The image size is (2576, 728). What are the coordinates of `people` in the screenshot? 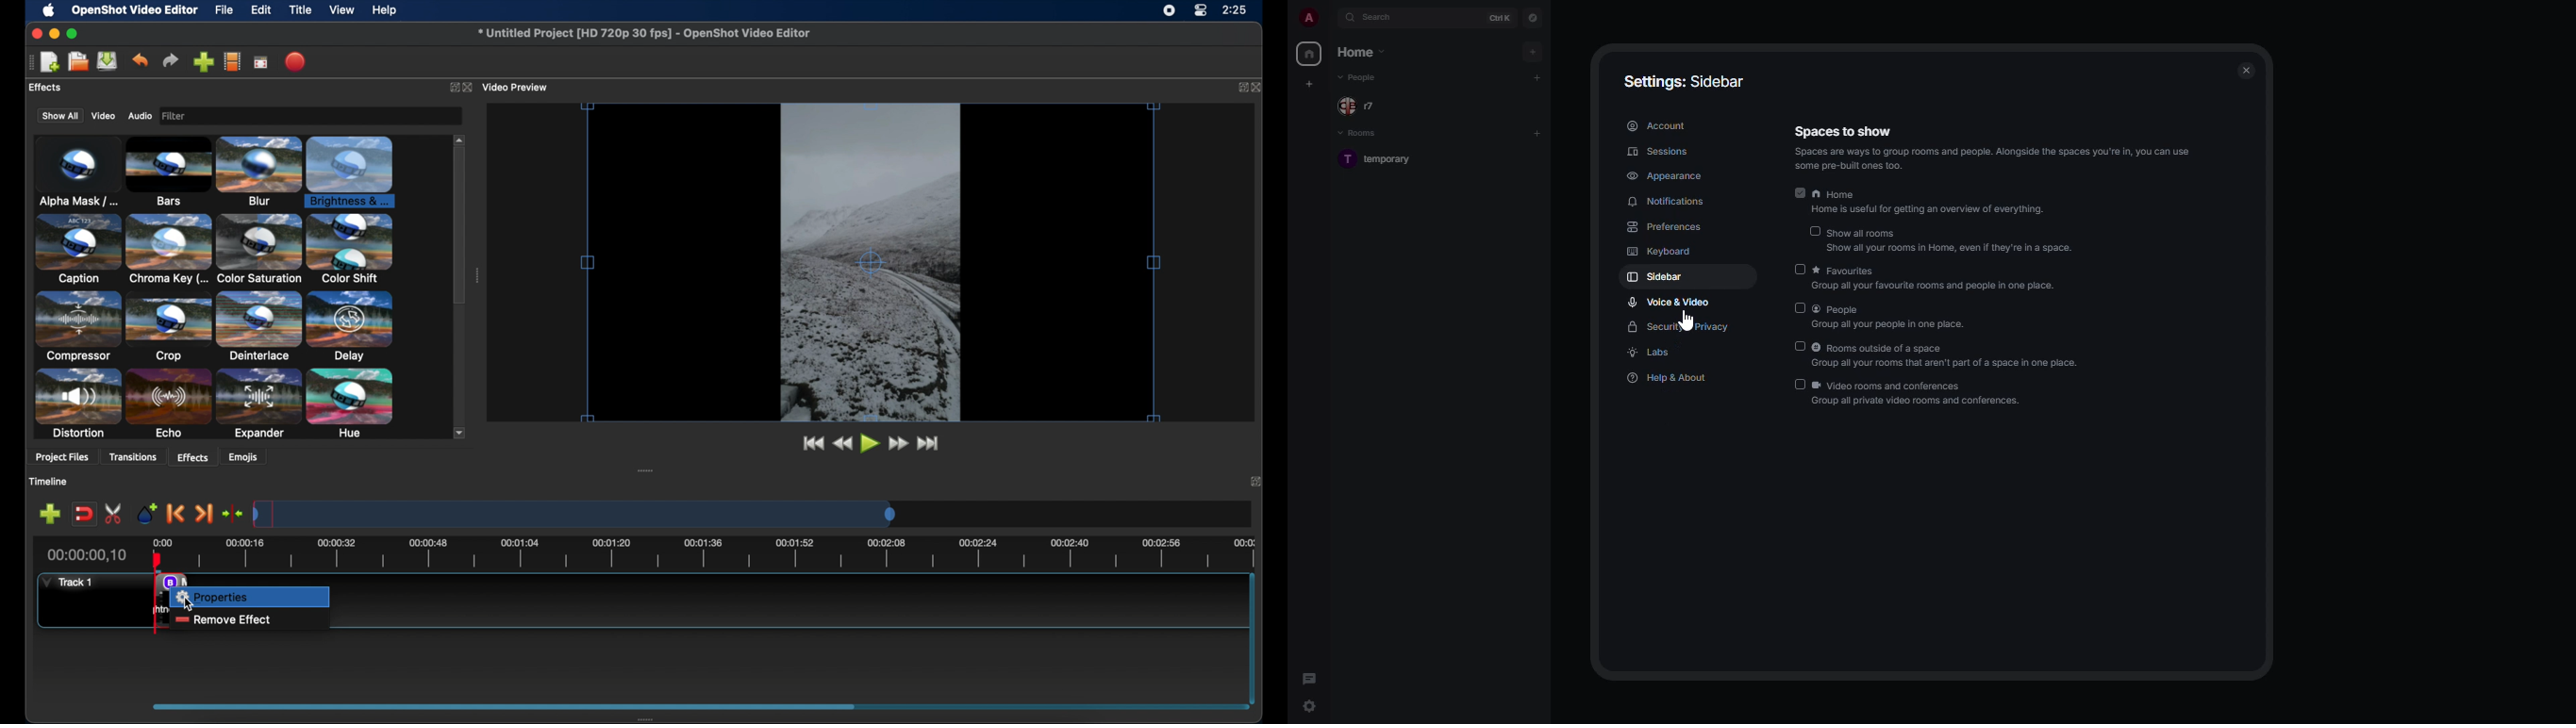 It's located at (1360, 79).